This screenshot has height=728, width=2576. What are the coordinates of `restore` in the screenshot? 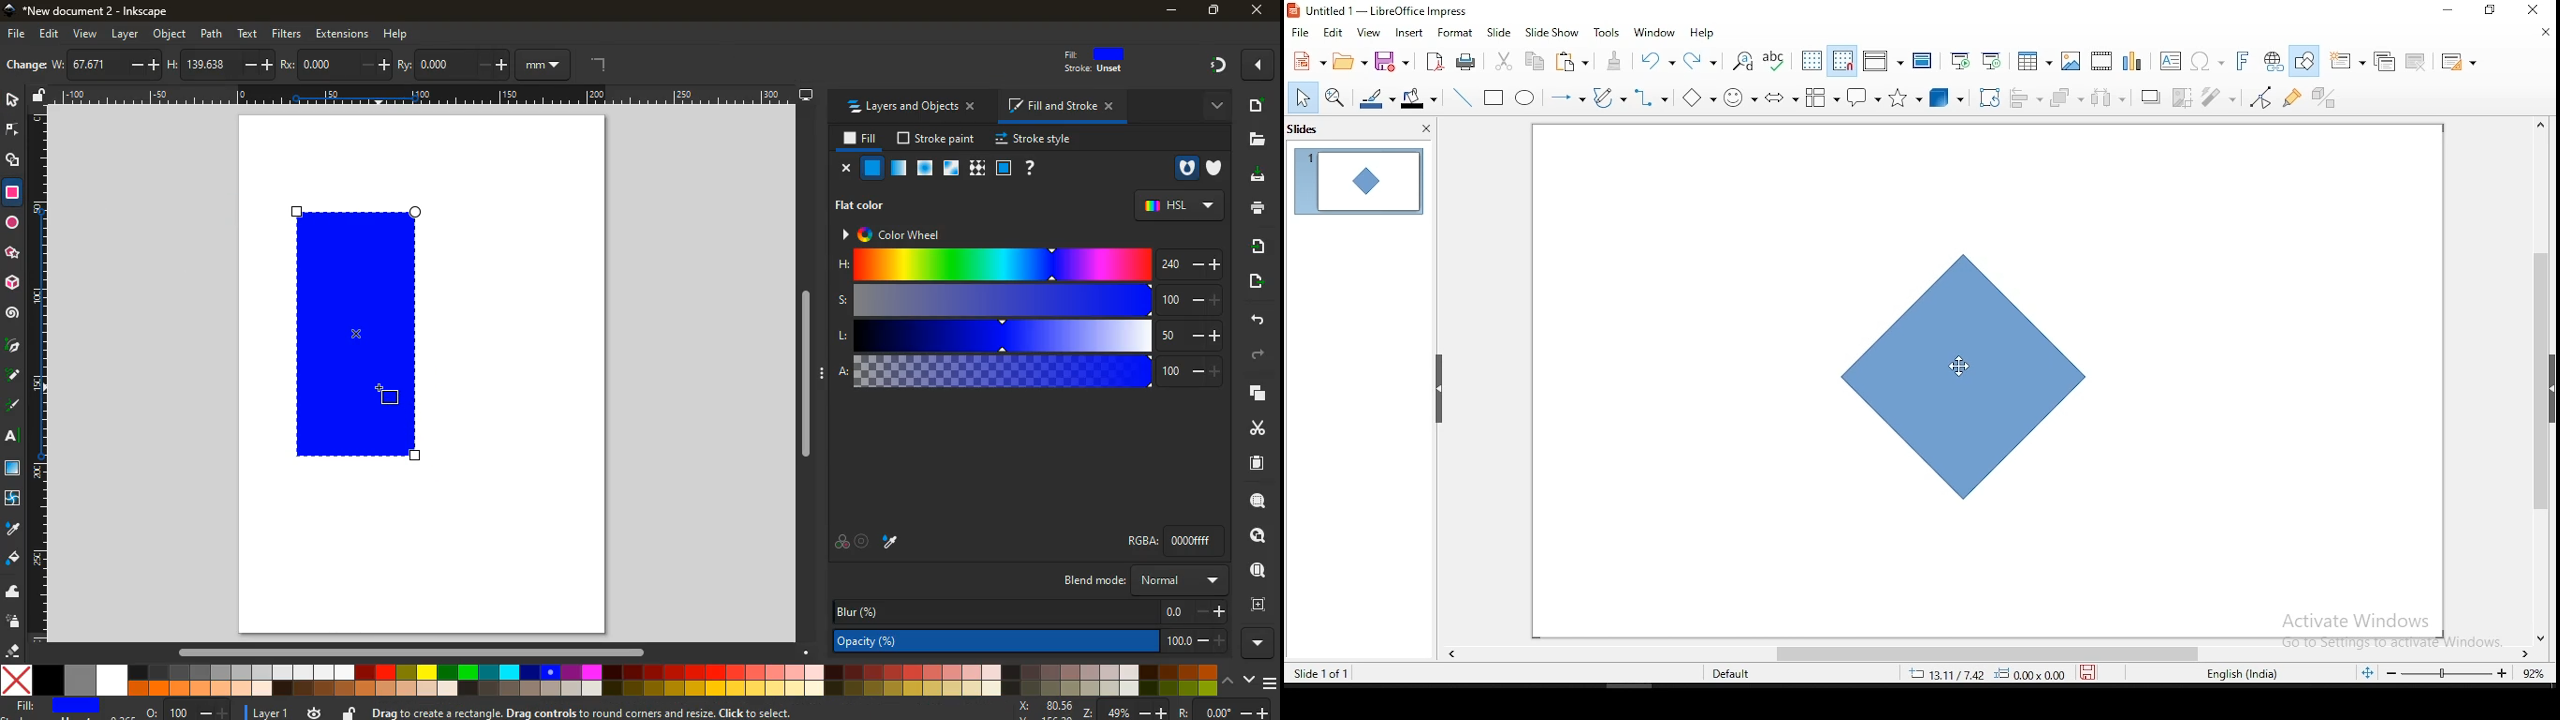 It's located at (2489, 10).